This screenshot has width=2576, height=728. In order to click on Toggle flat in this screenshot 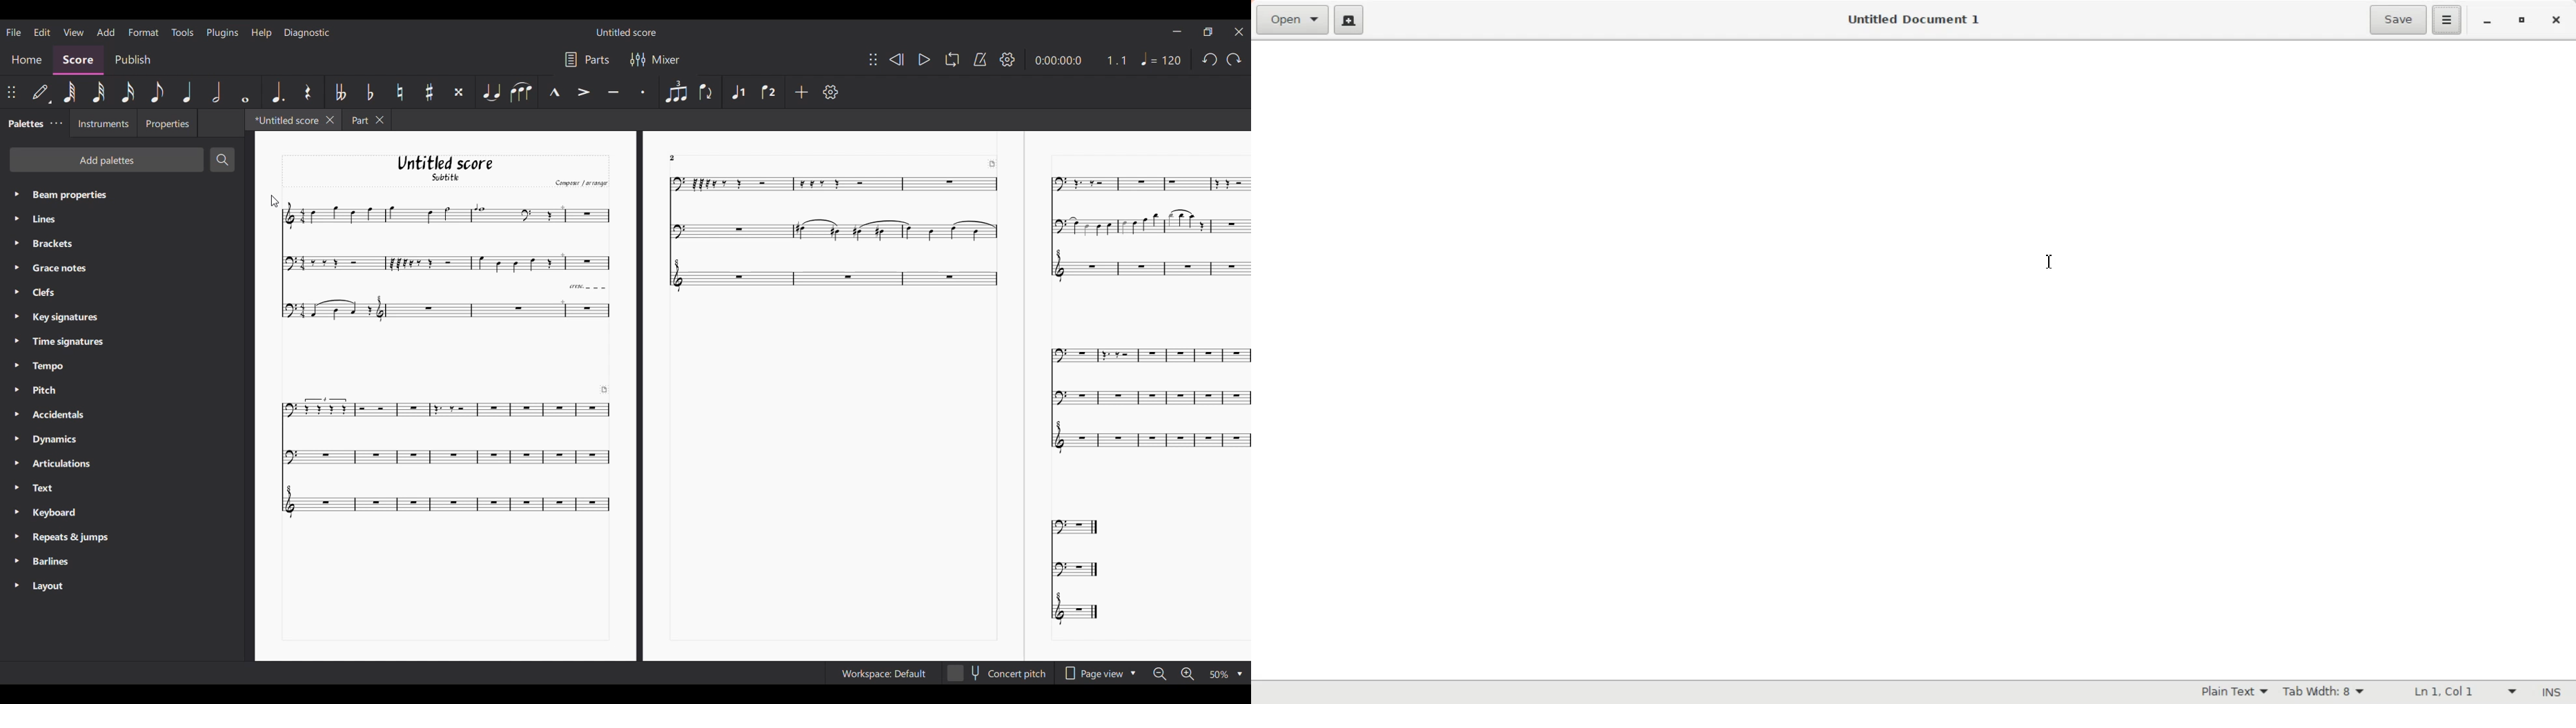, I will do `click(370, 92)`.